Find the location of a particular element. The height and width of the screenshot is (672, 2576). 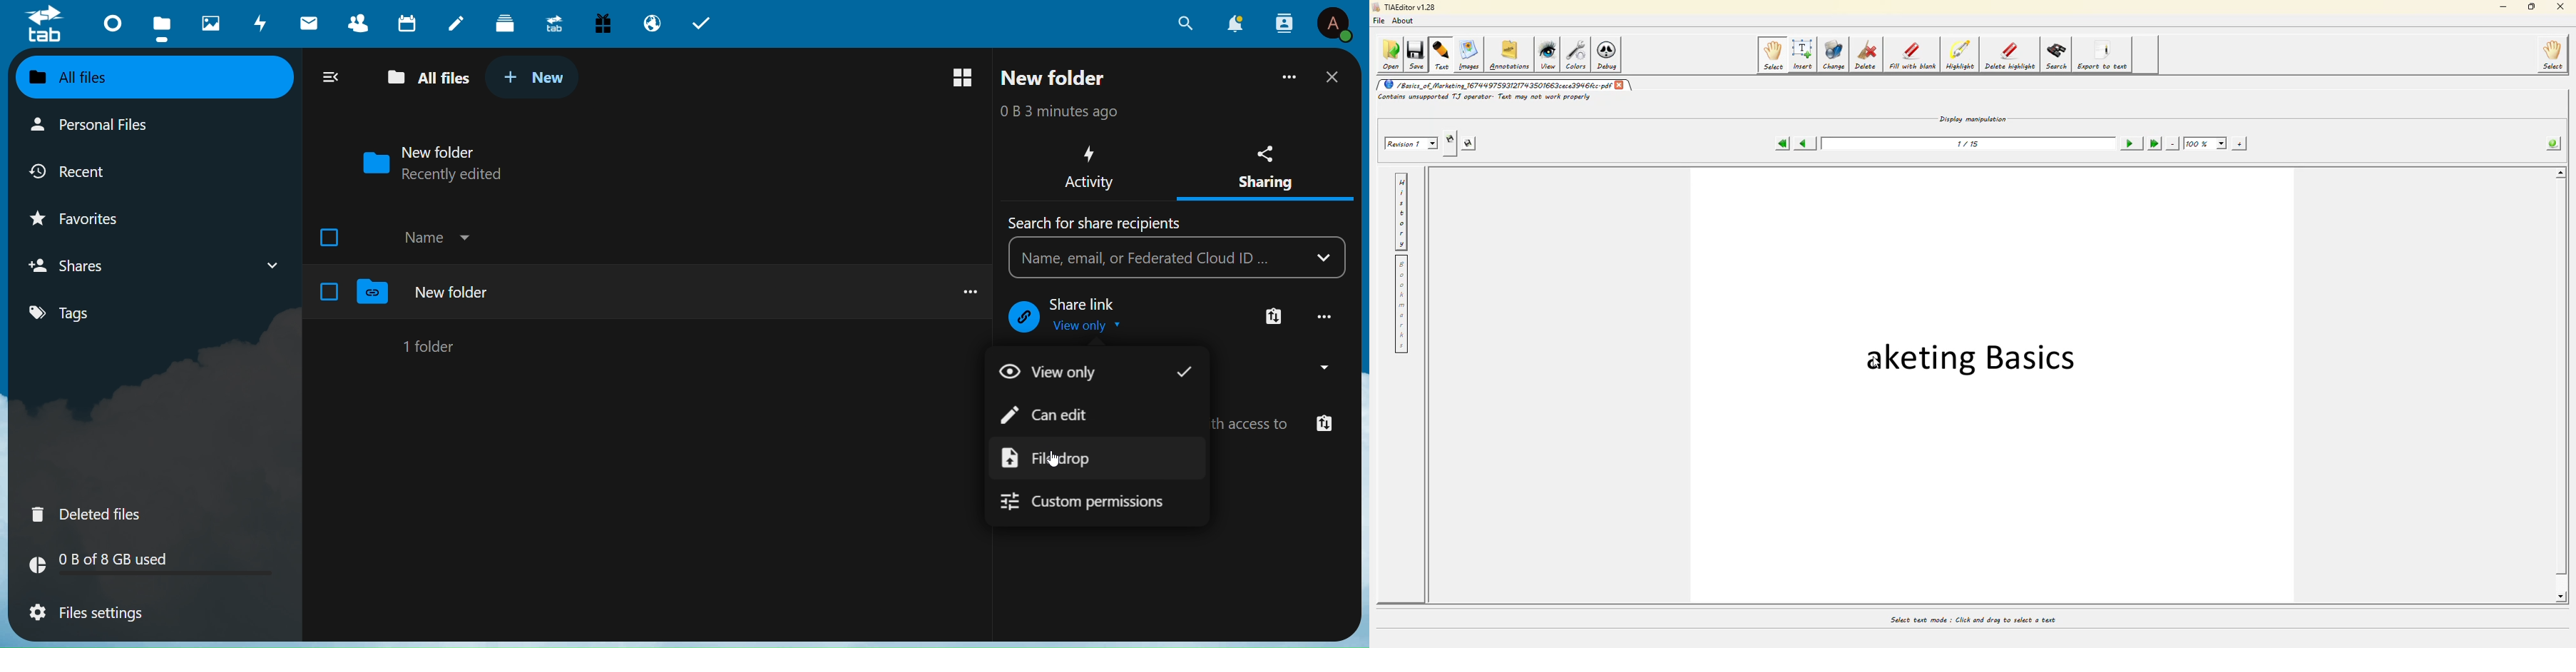

More Link Option is located at coordinates (1274, 318).